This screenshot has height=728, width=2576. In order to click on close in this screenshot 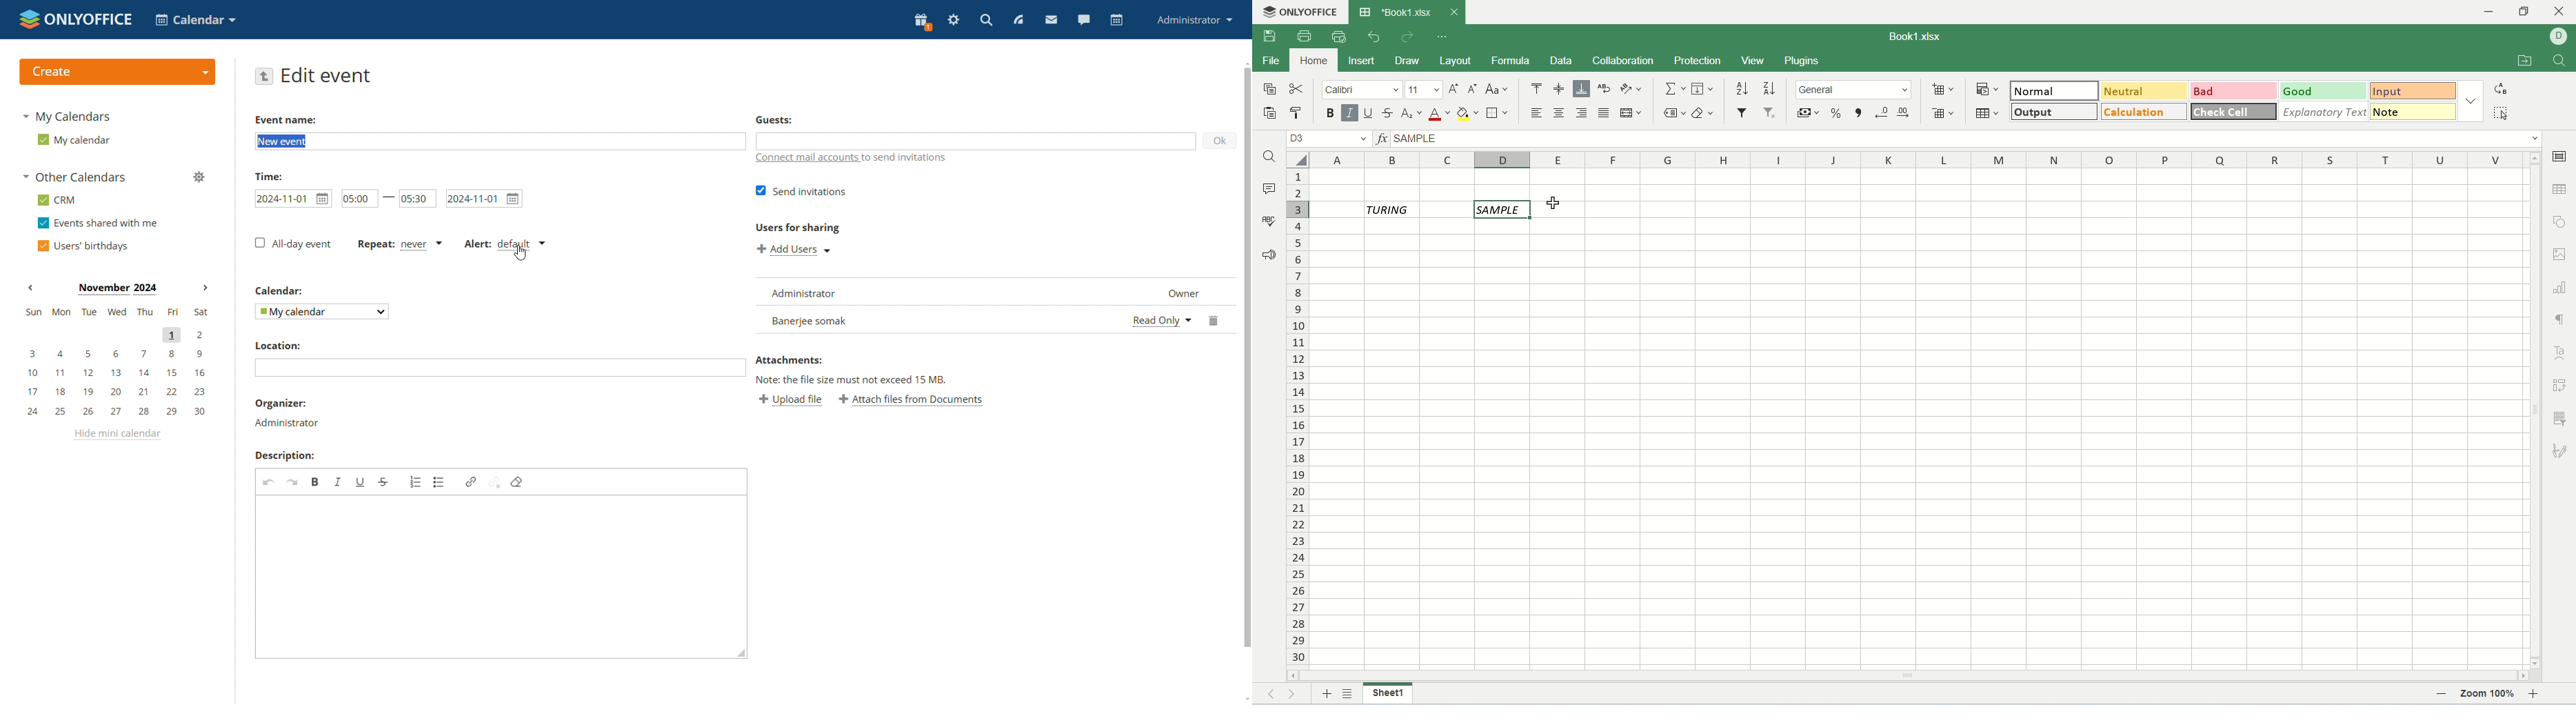, I will do `click(1453, 12)`.